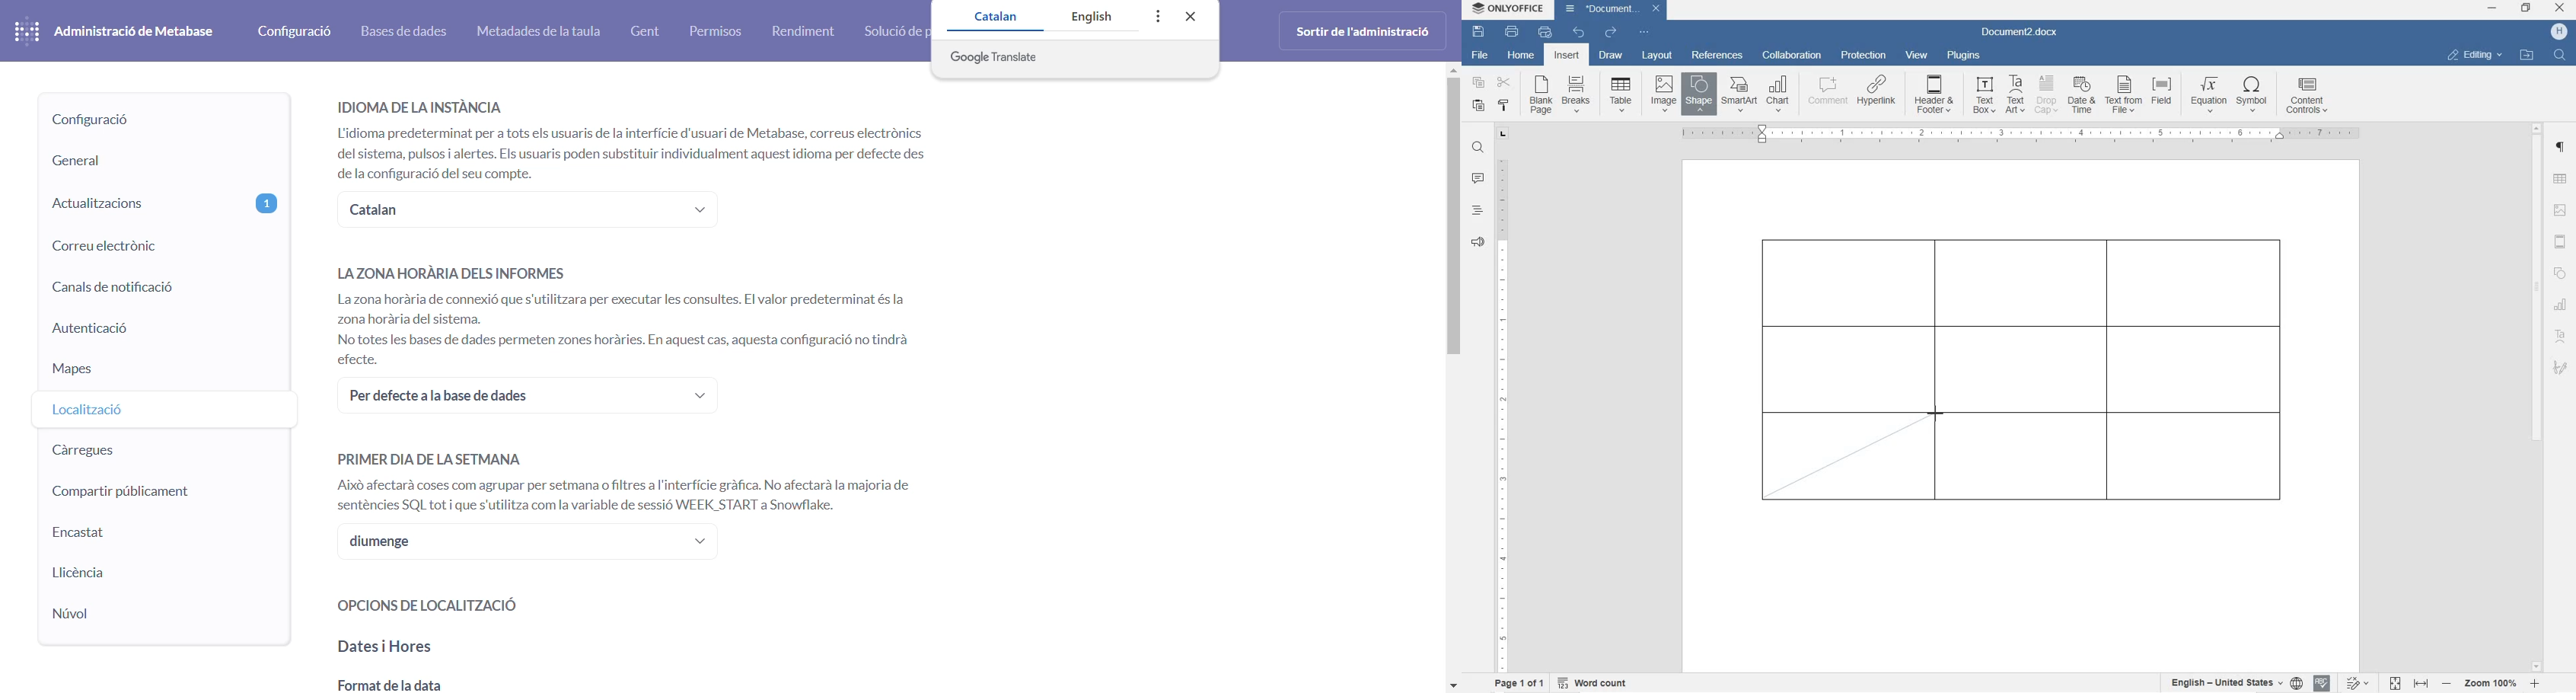 Image resolution: width=2576 pixels, height=700 pixels. Describe the element at coordinates (1877, 95) in the screenshot. I see `HYPERLINK` at that location.